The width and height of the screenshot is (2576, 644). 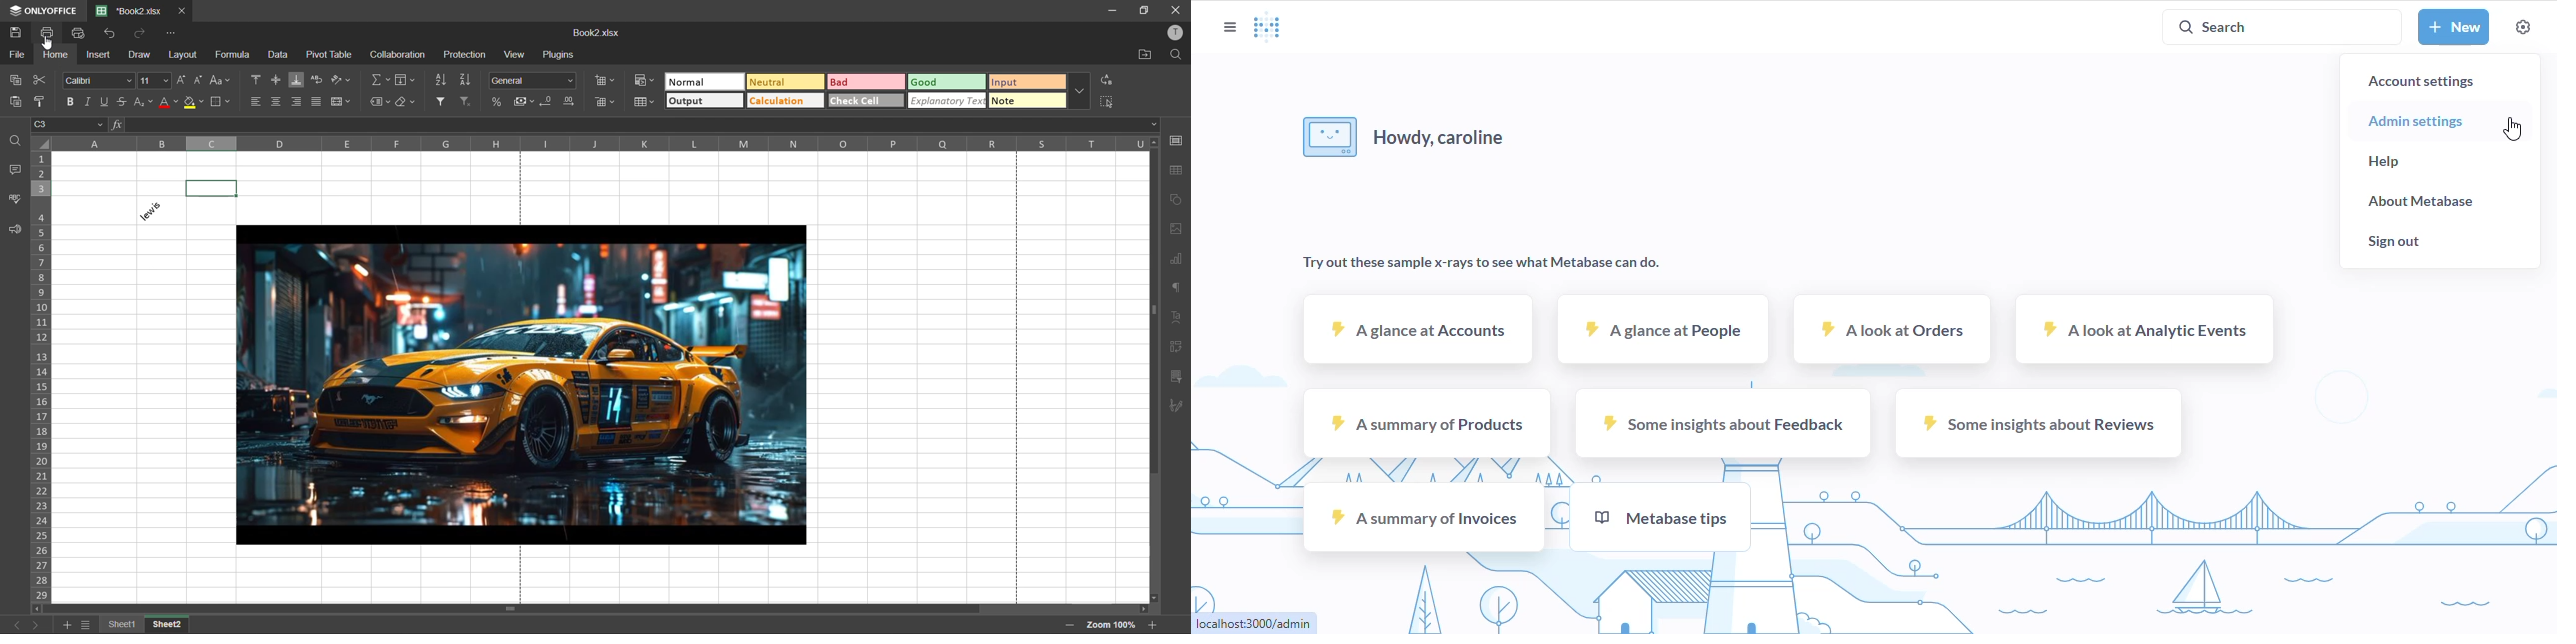 What do you see at coordinates (1152, 625) in the screenshot?
I see `zoom in` at bounding box center [1152, 625].